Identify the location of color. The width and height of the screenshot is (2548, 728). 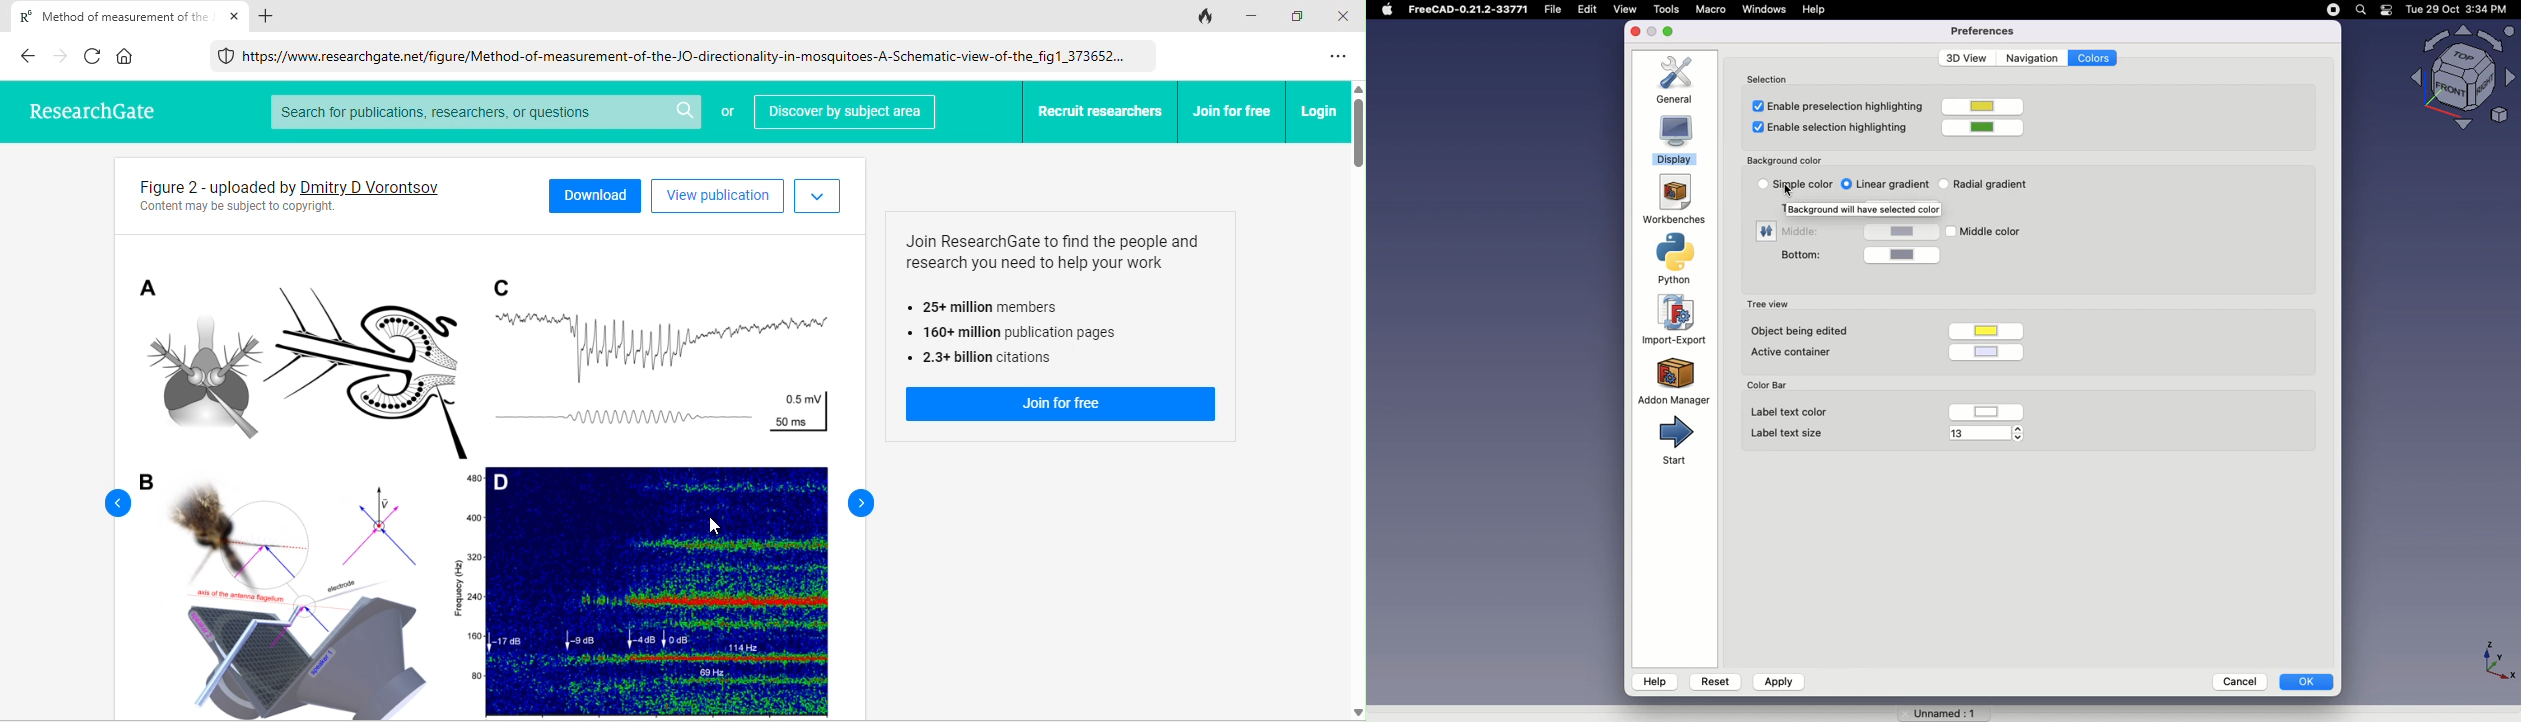
(1902, 230).